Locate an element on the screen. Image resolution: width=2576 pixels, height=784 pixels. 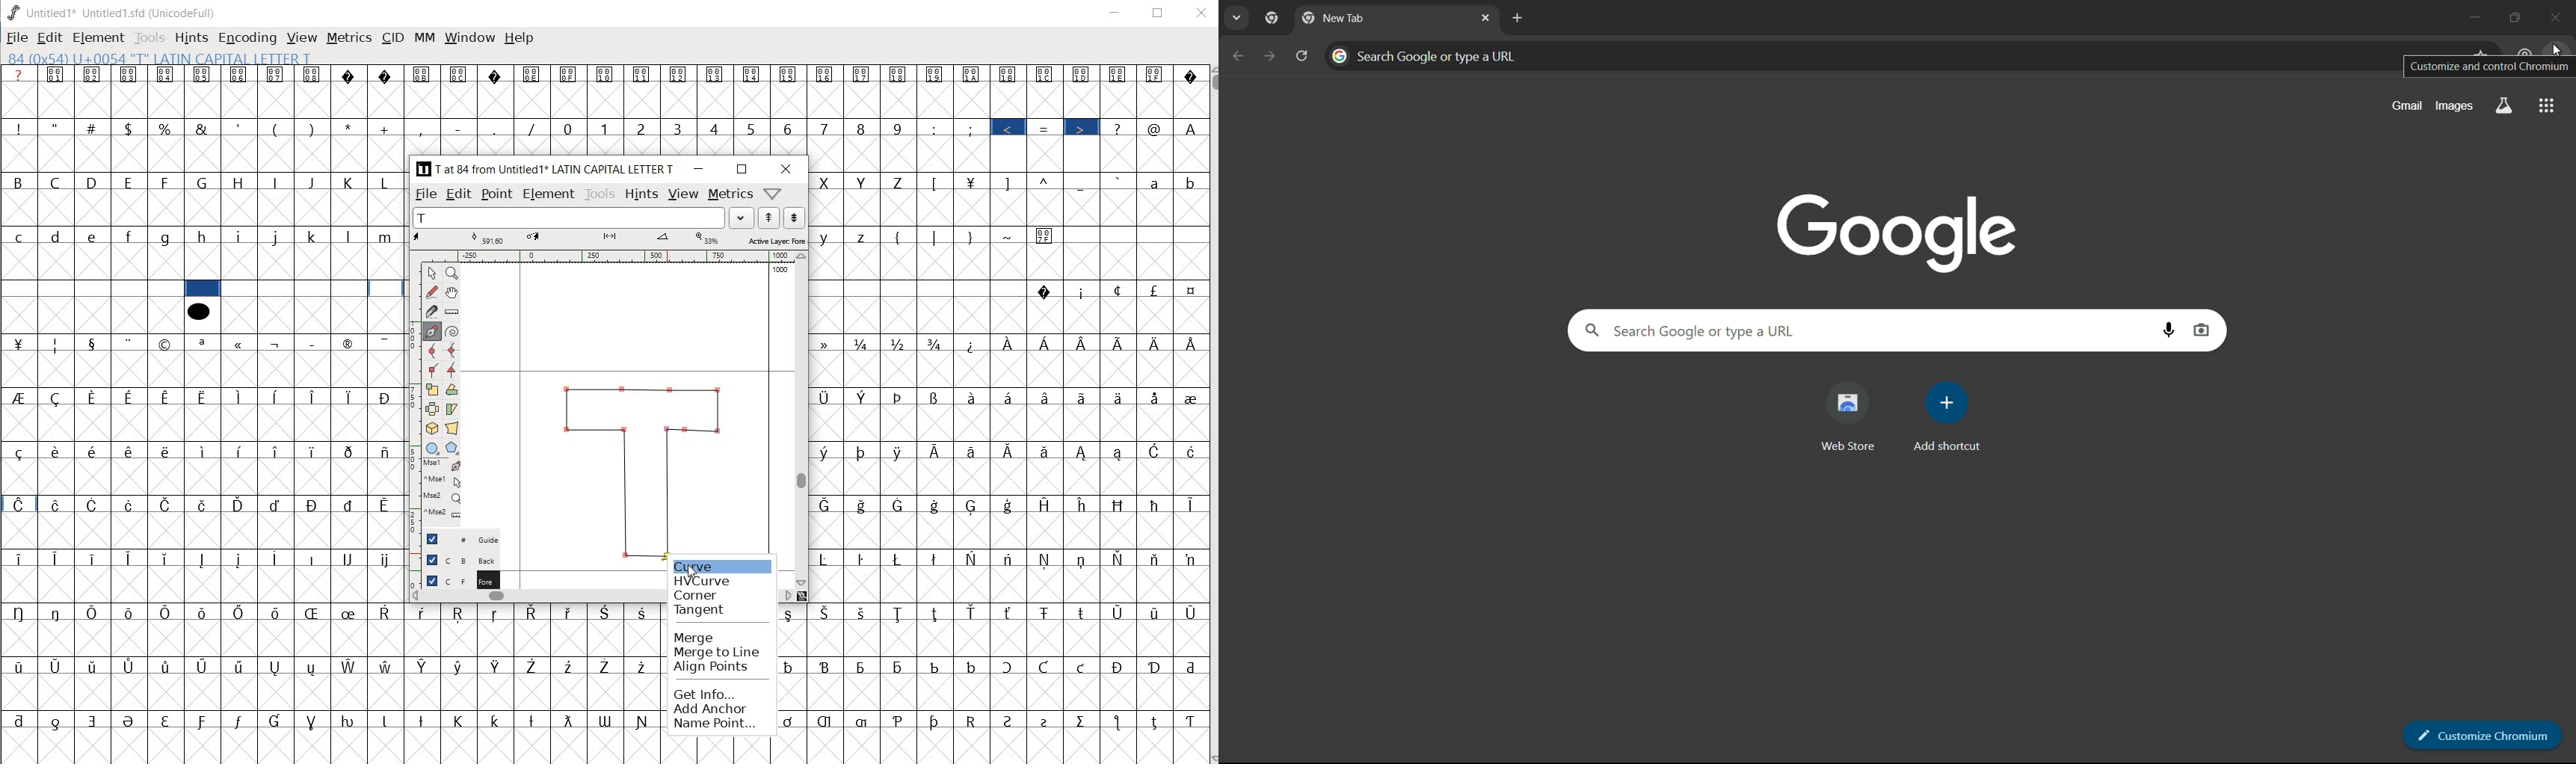
Symbol is located at coordinates (644, 721).